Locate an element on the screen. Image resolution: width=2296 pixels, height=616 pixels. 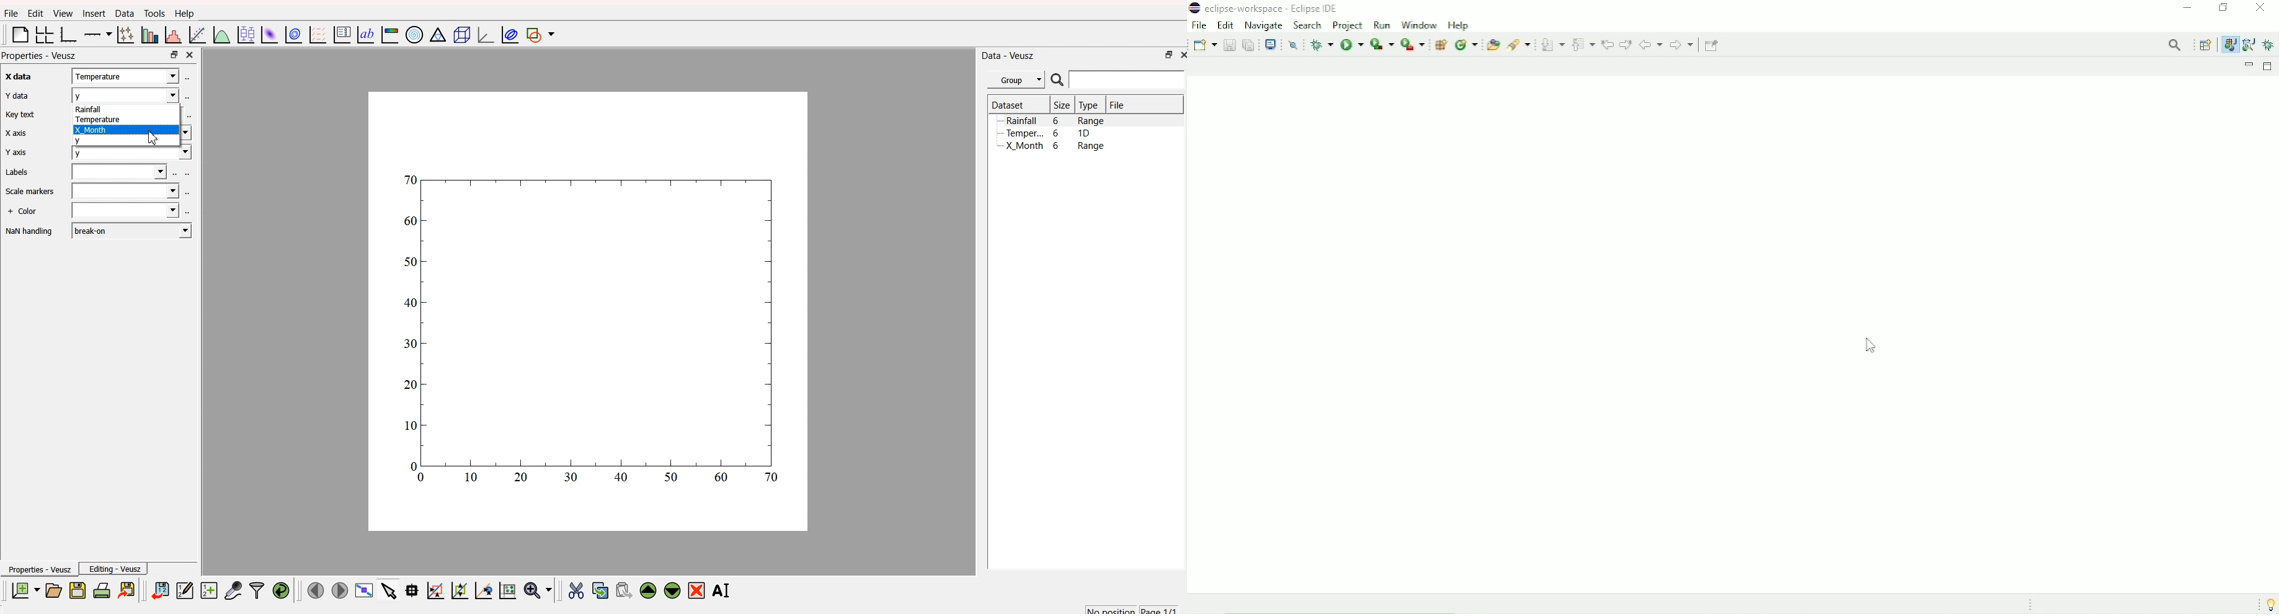
maximize is located at coordinates (173, 55).